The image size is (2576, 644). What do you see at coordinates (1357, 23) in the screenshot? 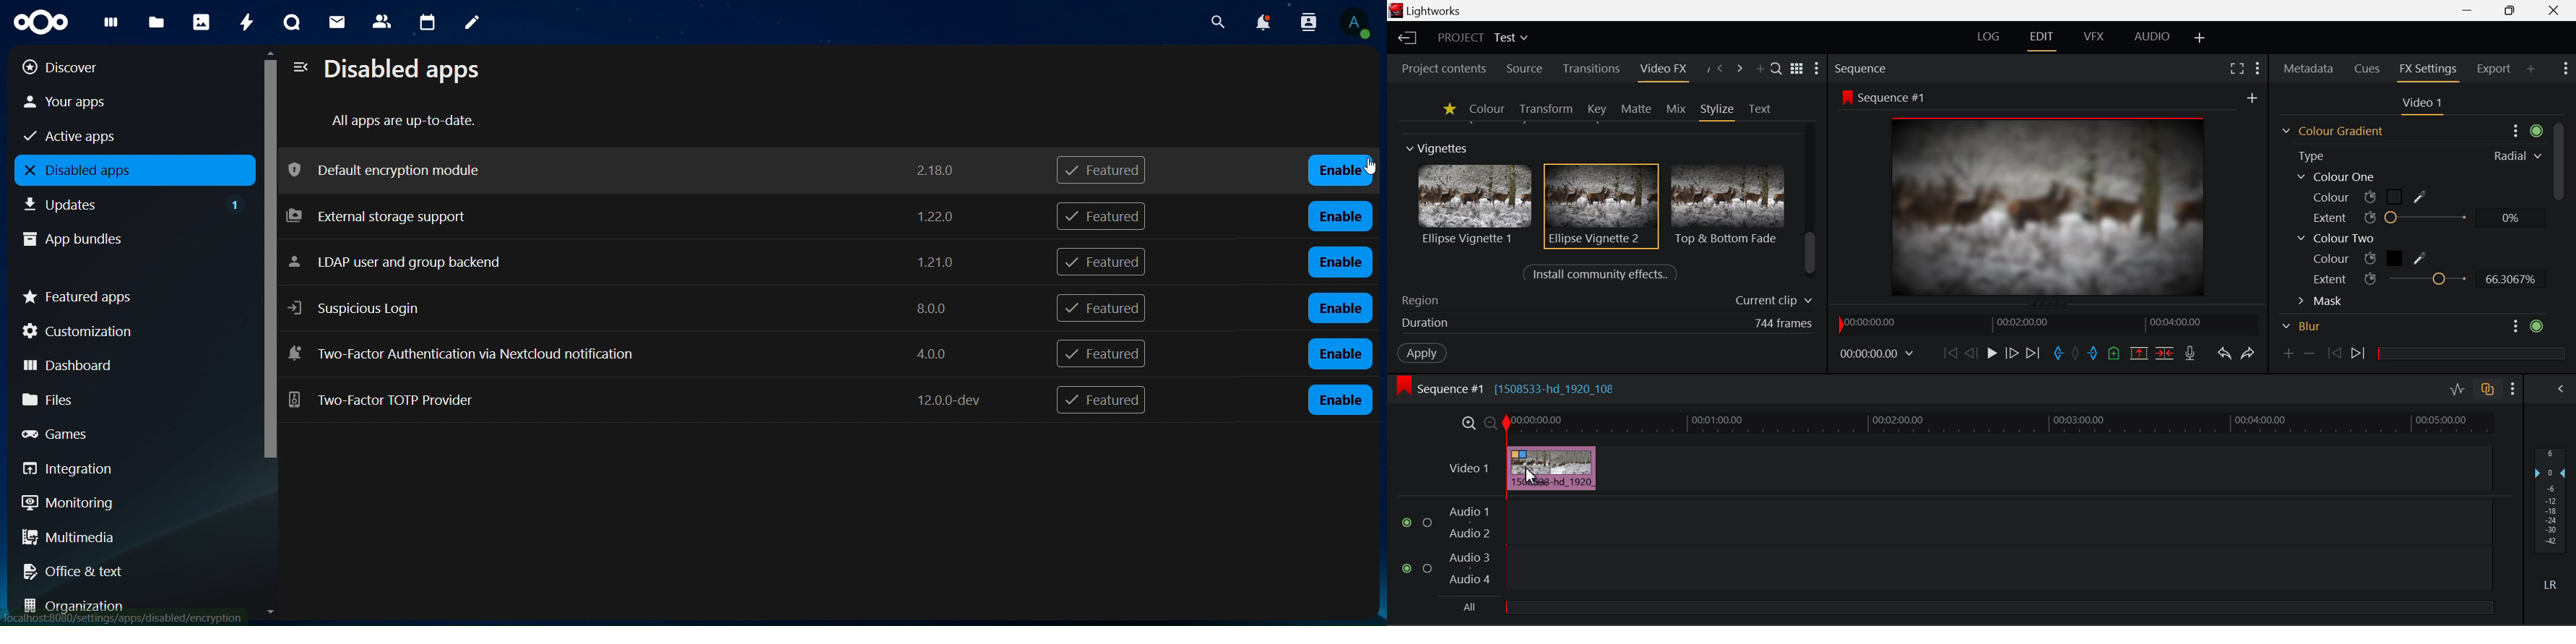
I see `view profile` at bounding box center [1357, 23].